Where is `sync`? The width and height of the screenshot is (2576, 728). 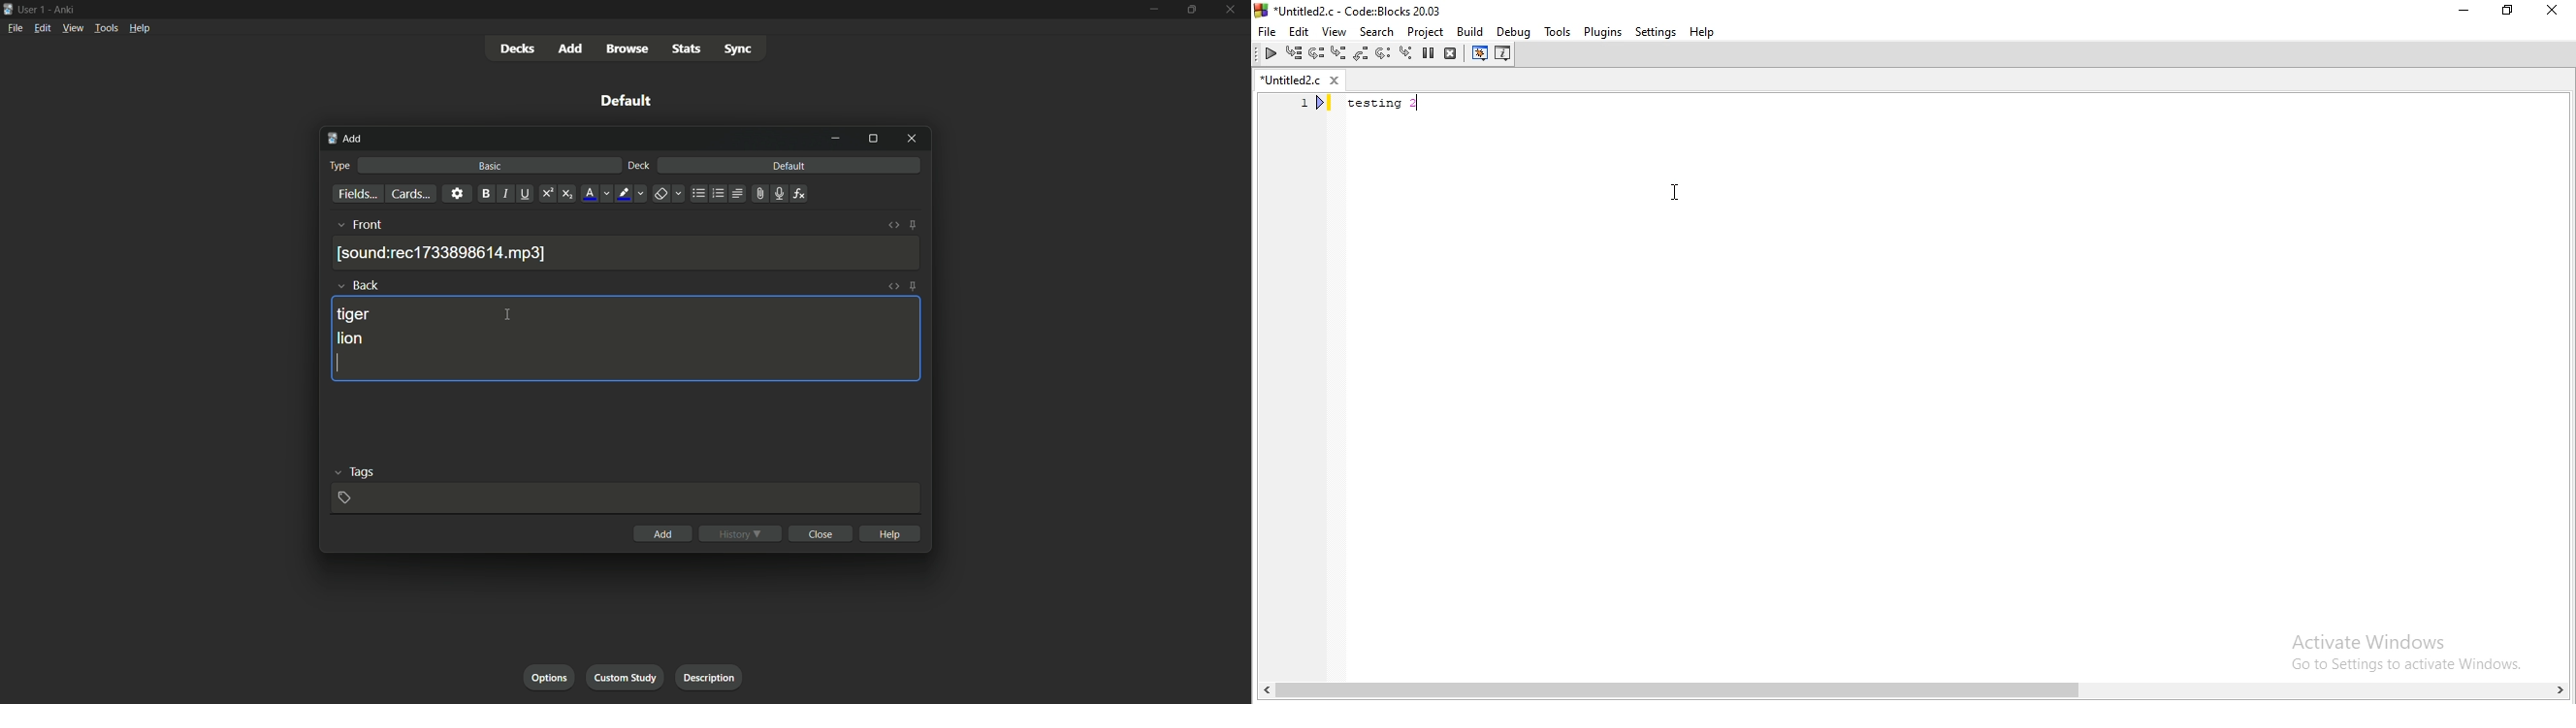 sync is located at coordinates (738, 51).